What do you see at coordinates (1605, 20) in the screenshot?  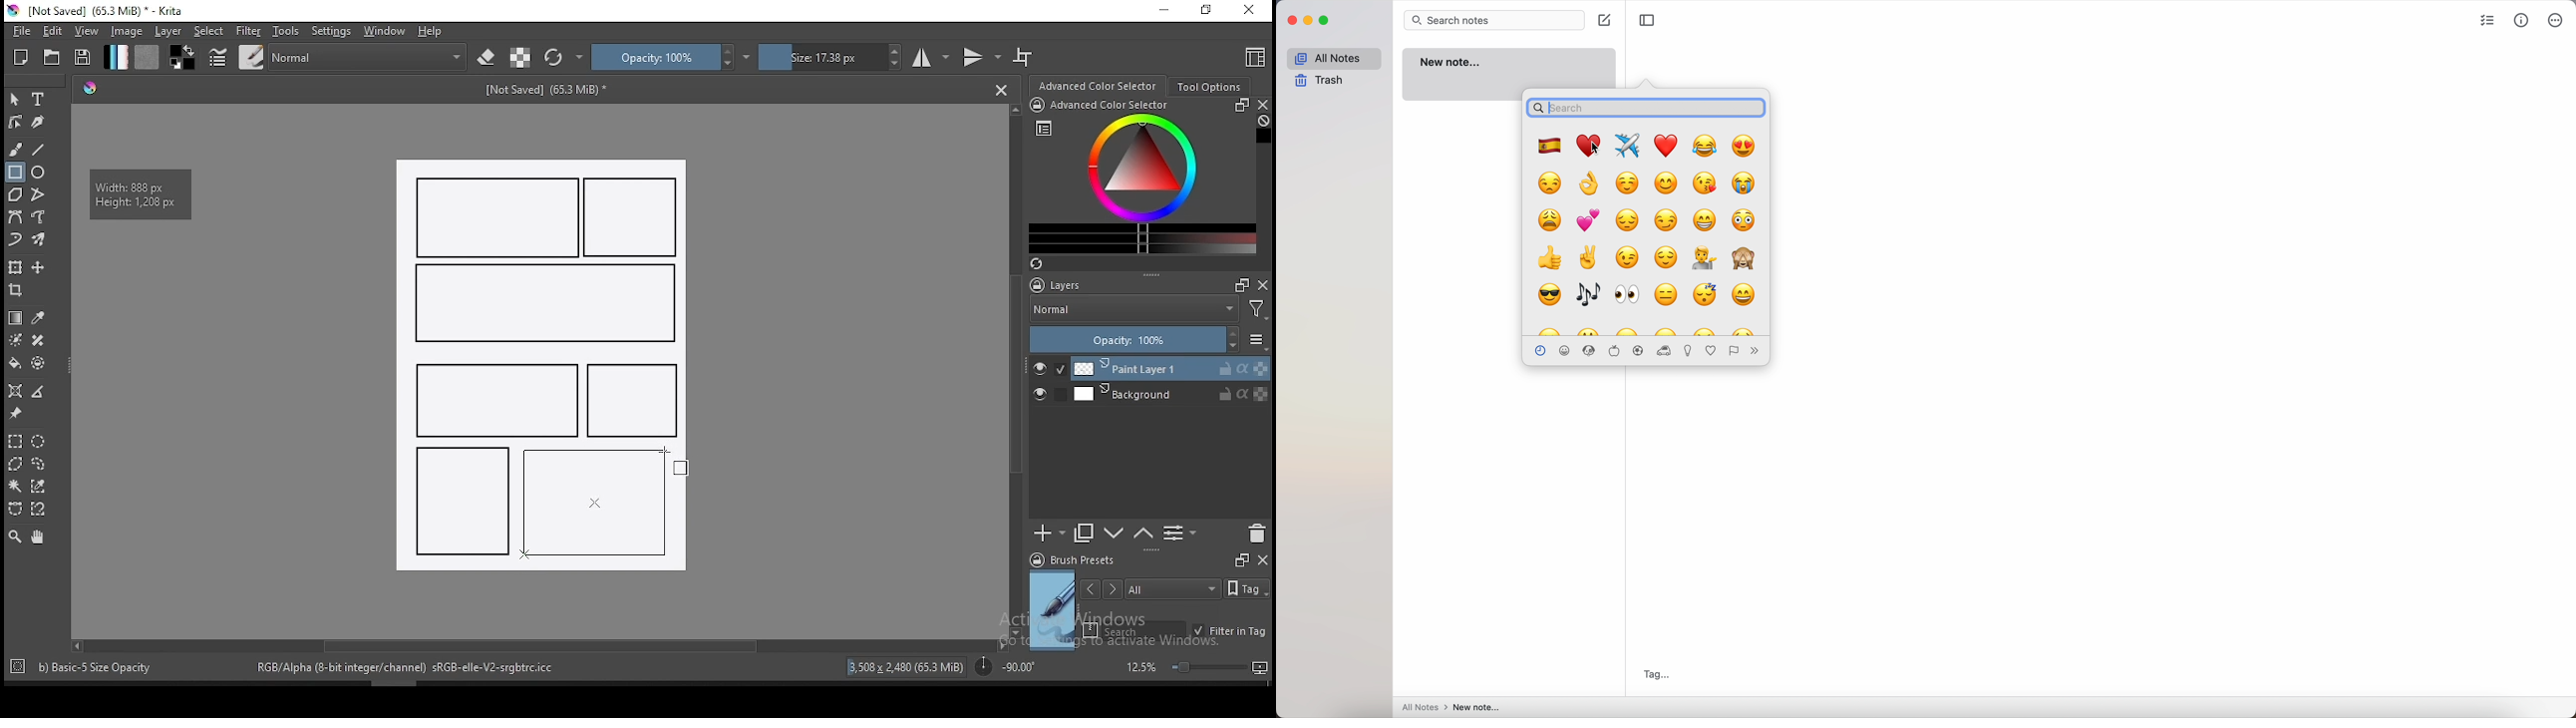 I see `create note` at bounding box center [1605, 20].